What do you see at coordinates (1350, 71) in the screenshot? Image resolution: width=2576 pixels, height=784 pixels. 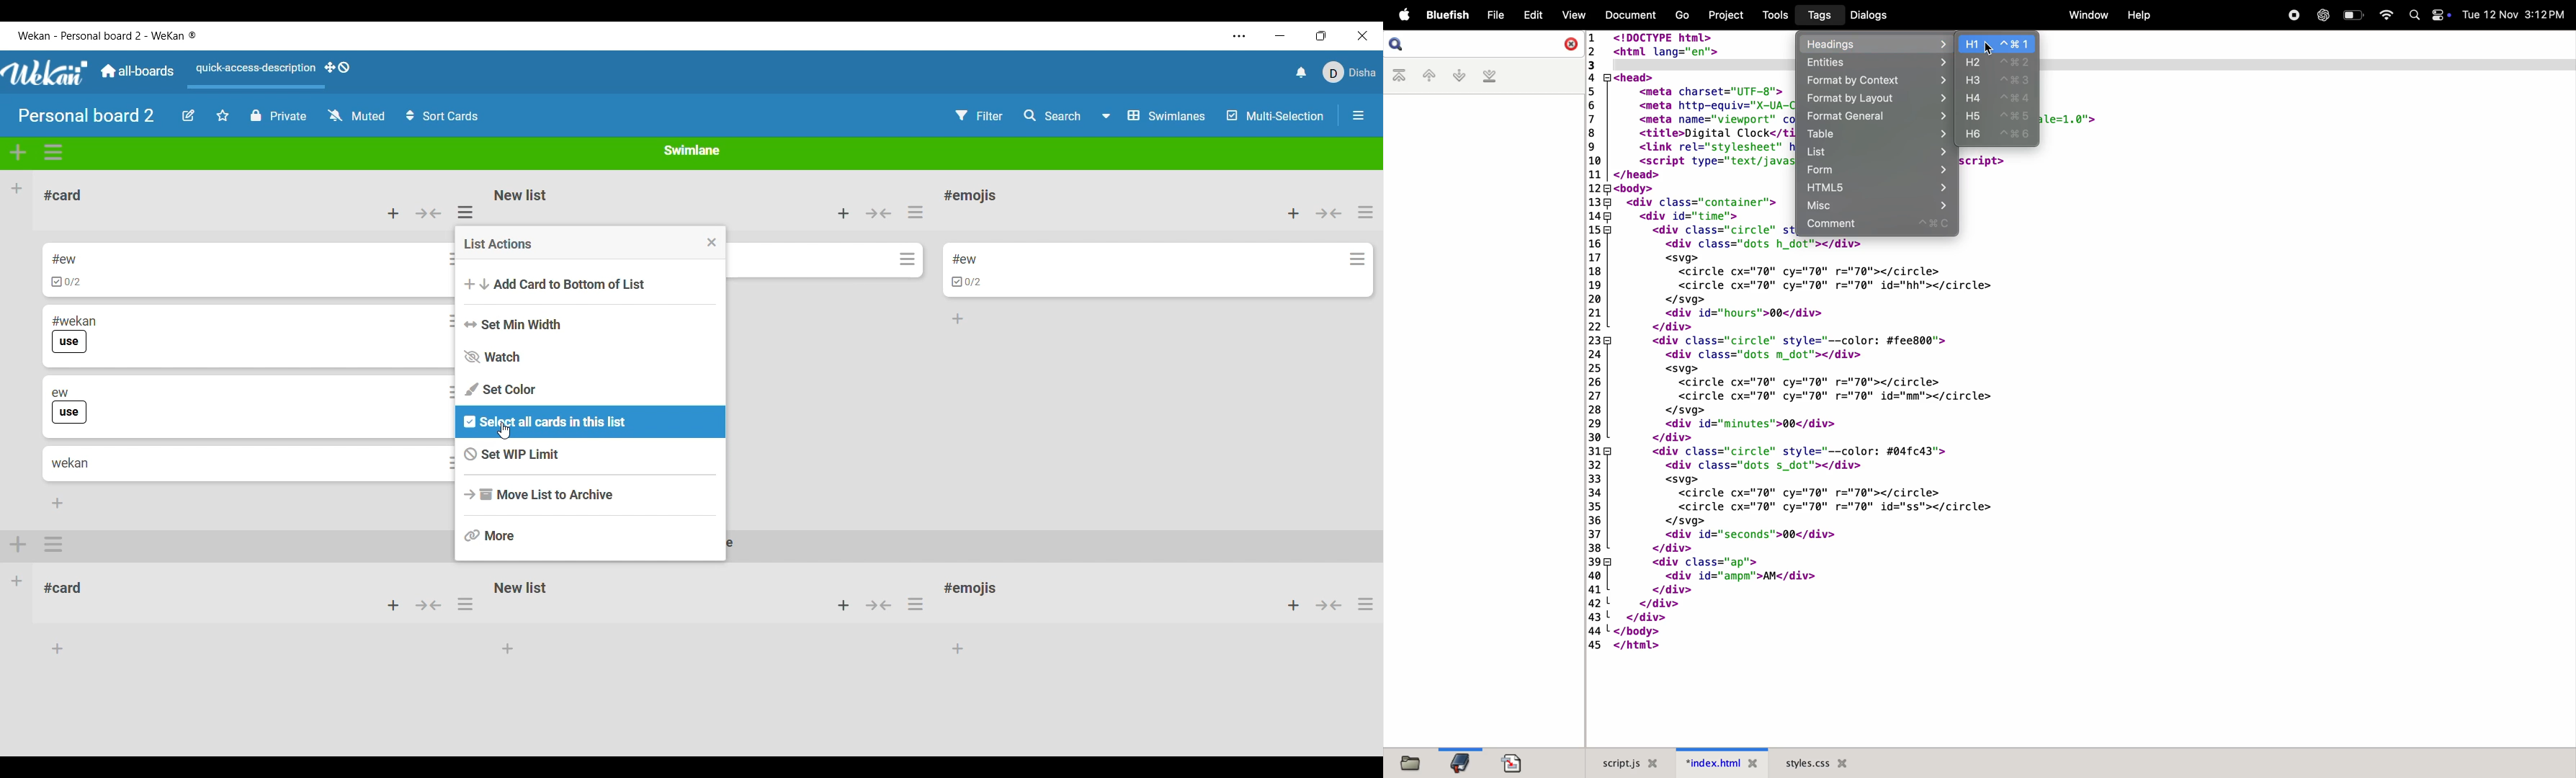 I see `Current account` at bounding box center [1350, 71].